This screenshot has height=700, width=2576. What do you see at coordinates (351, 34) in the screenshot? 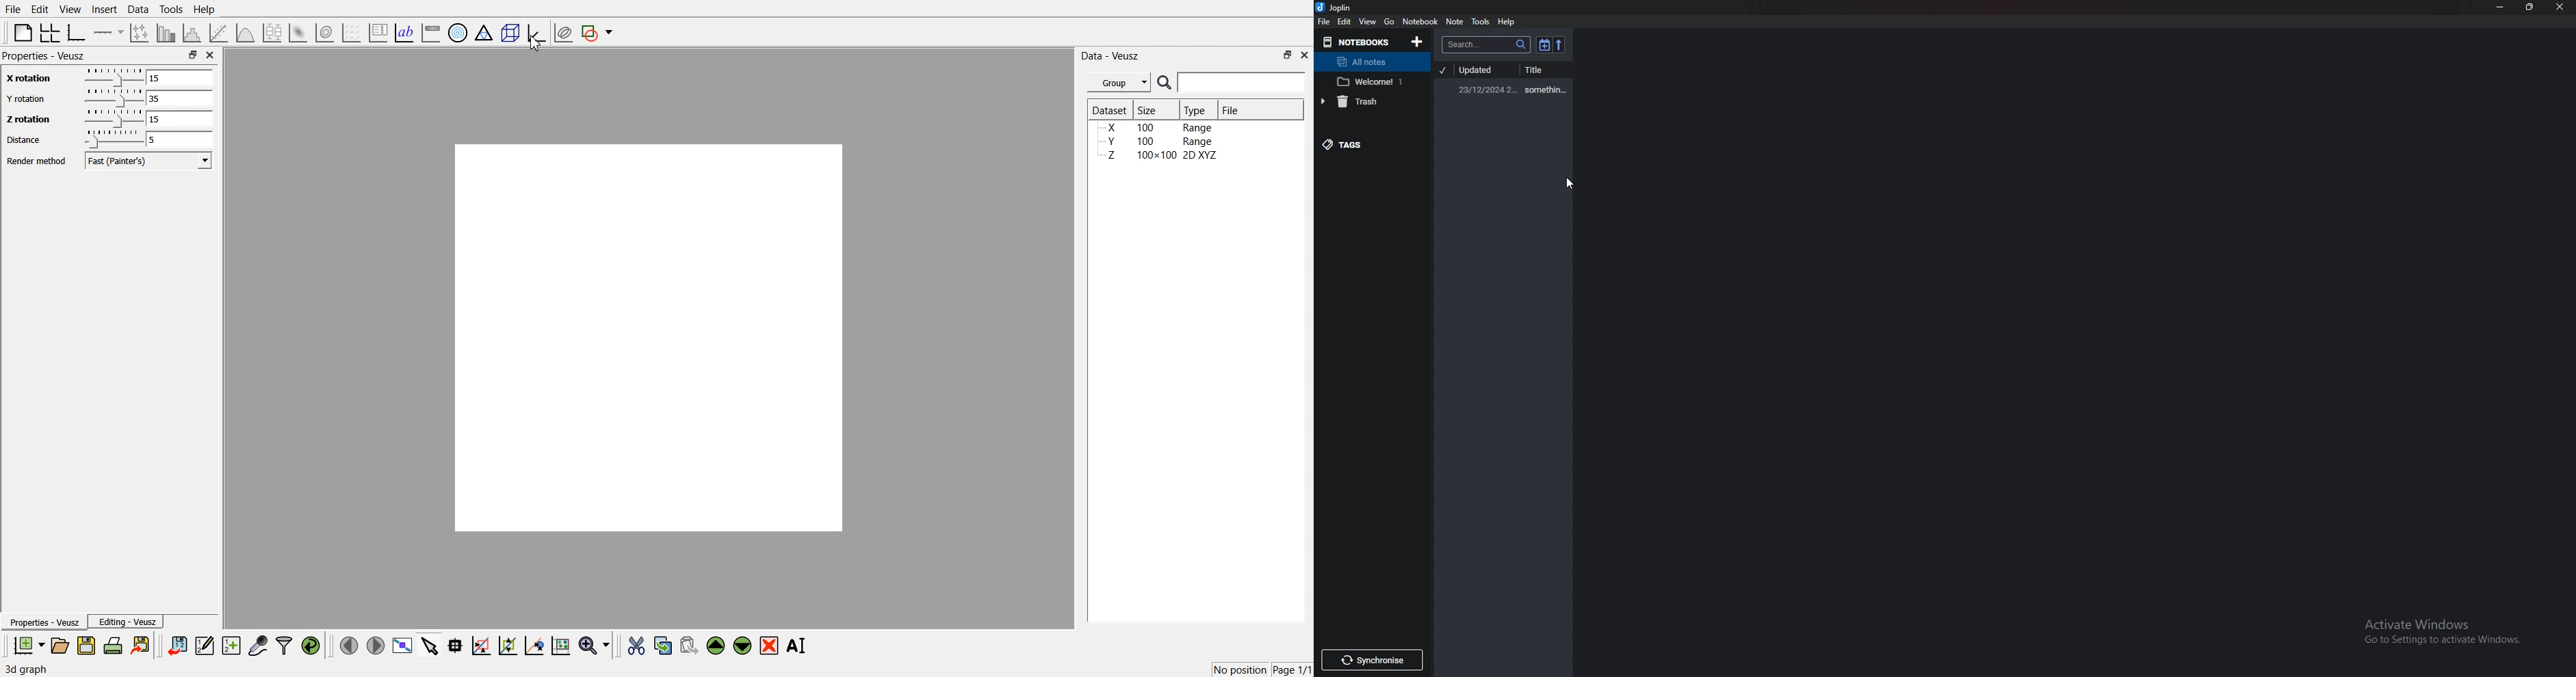
I see `Plot a vector field` at bounding box center [351, 34].